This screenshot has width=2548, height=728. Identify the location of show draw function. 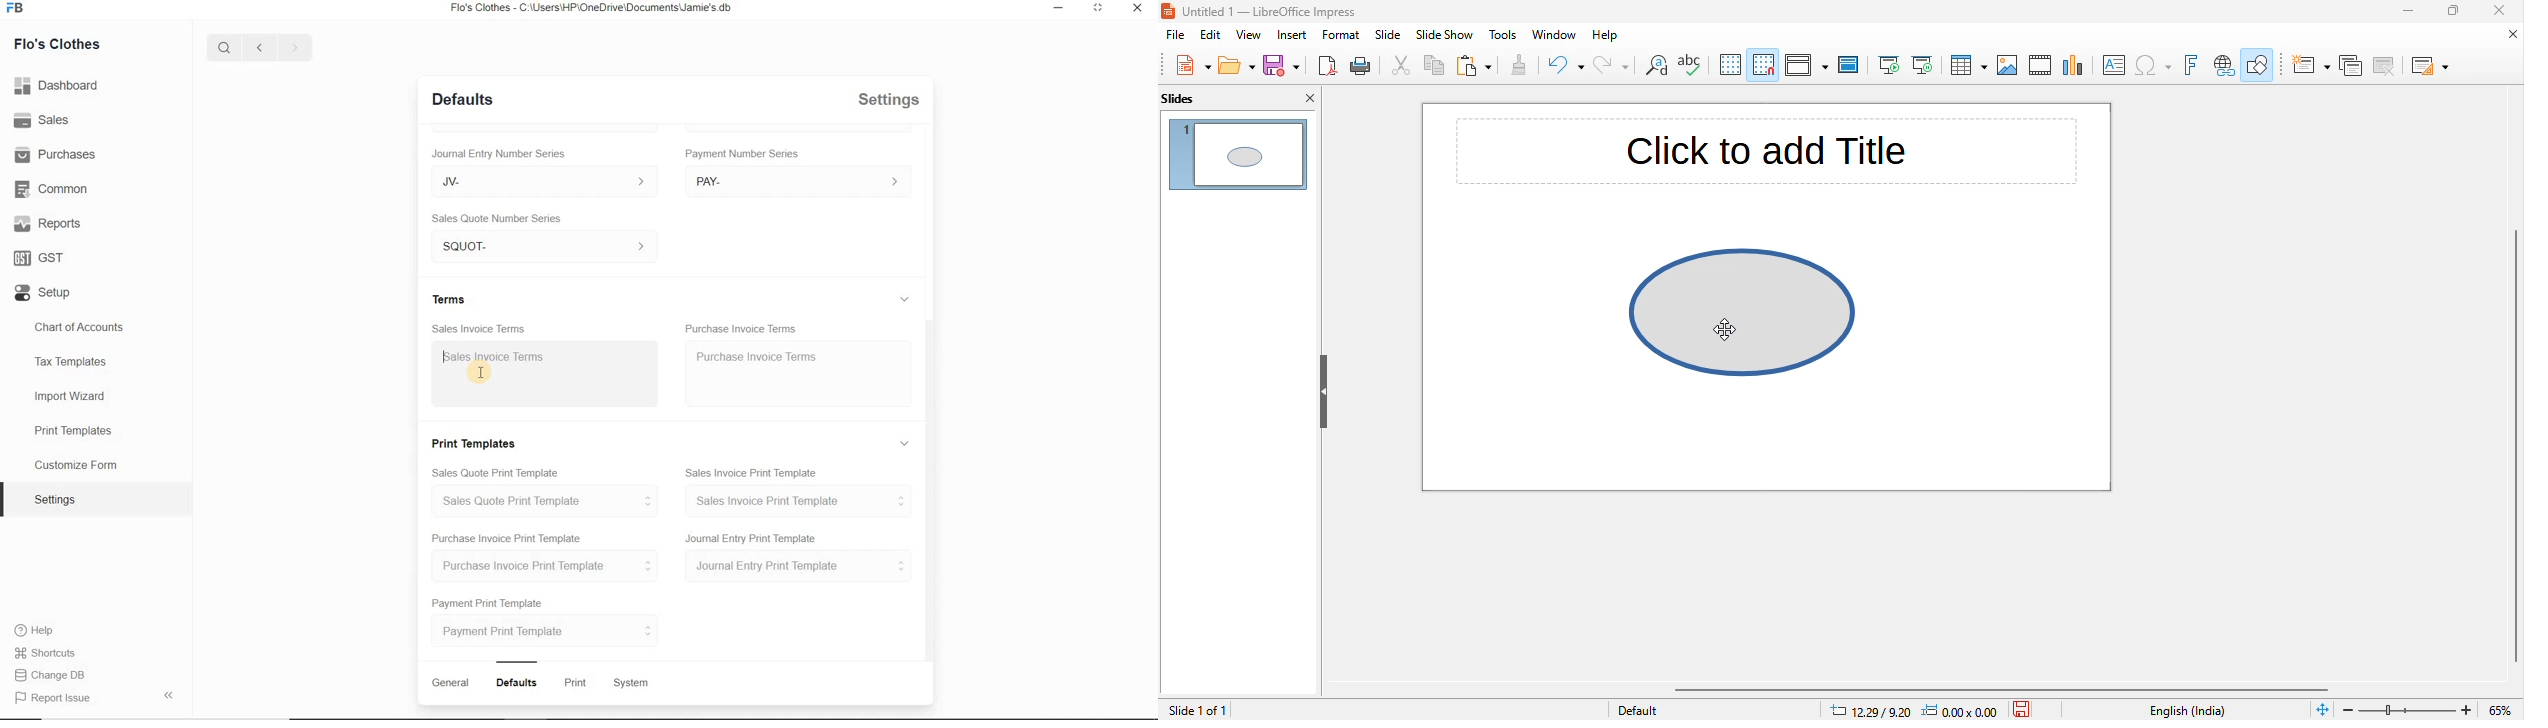
(2259, 67).